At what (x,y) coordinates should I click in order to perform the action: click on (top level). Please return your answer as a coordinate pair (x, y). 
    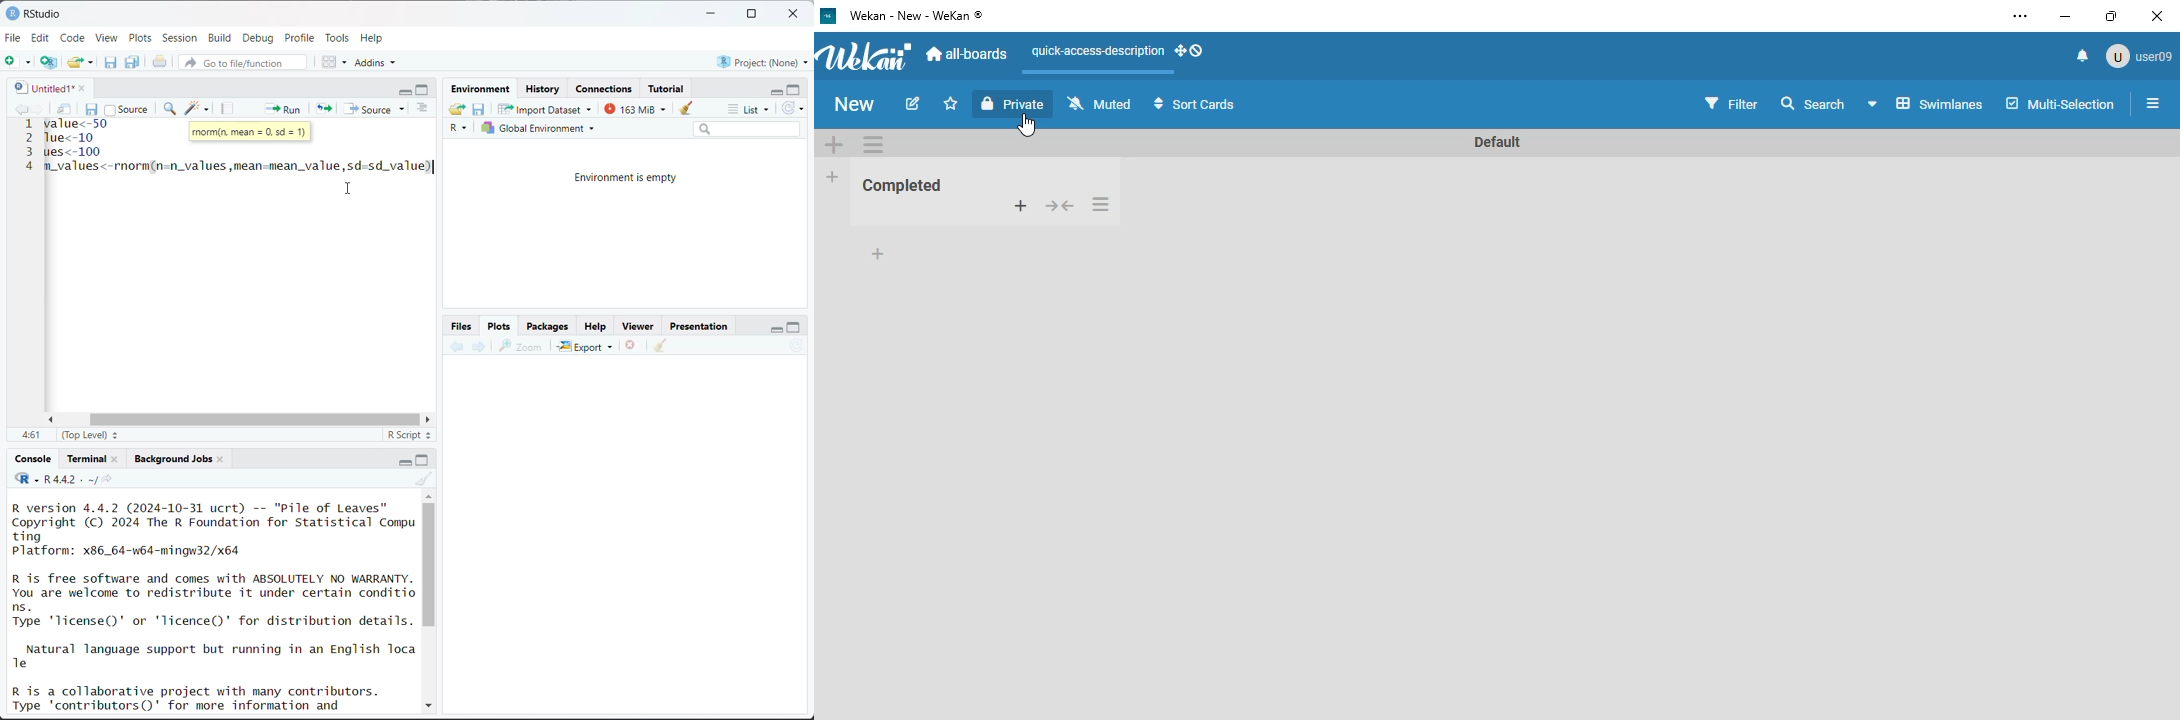
    Looking at the image, I should click on (92, 435).